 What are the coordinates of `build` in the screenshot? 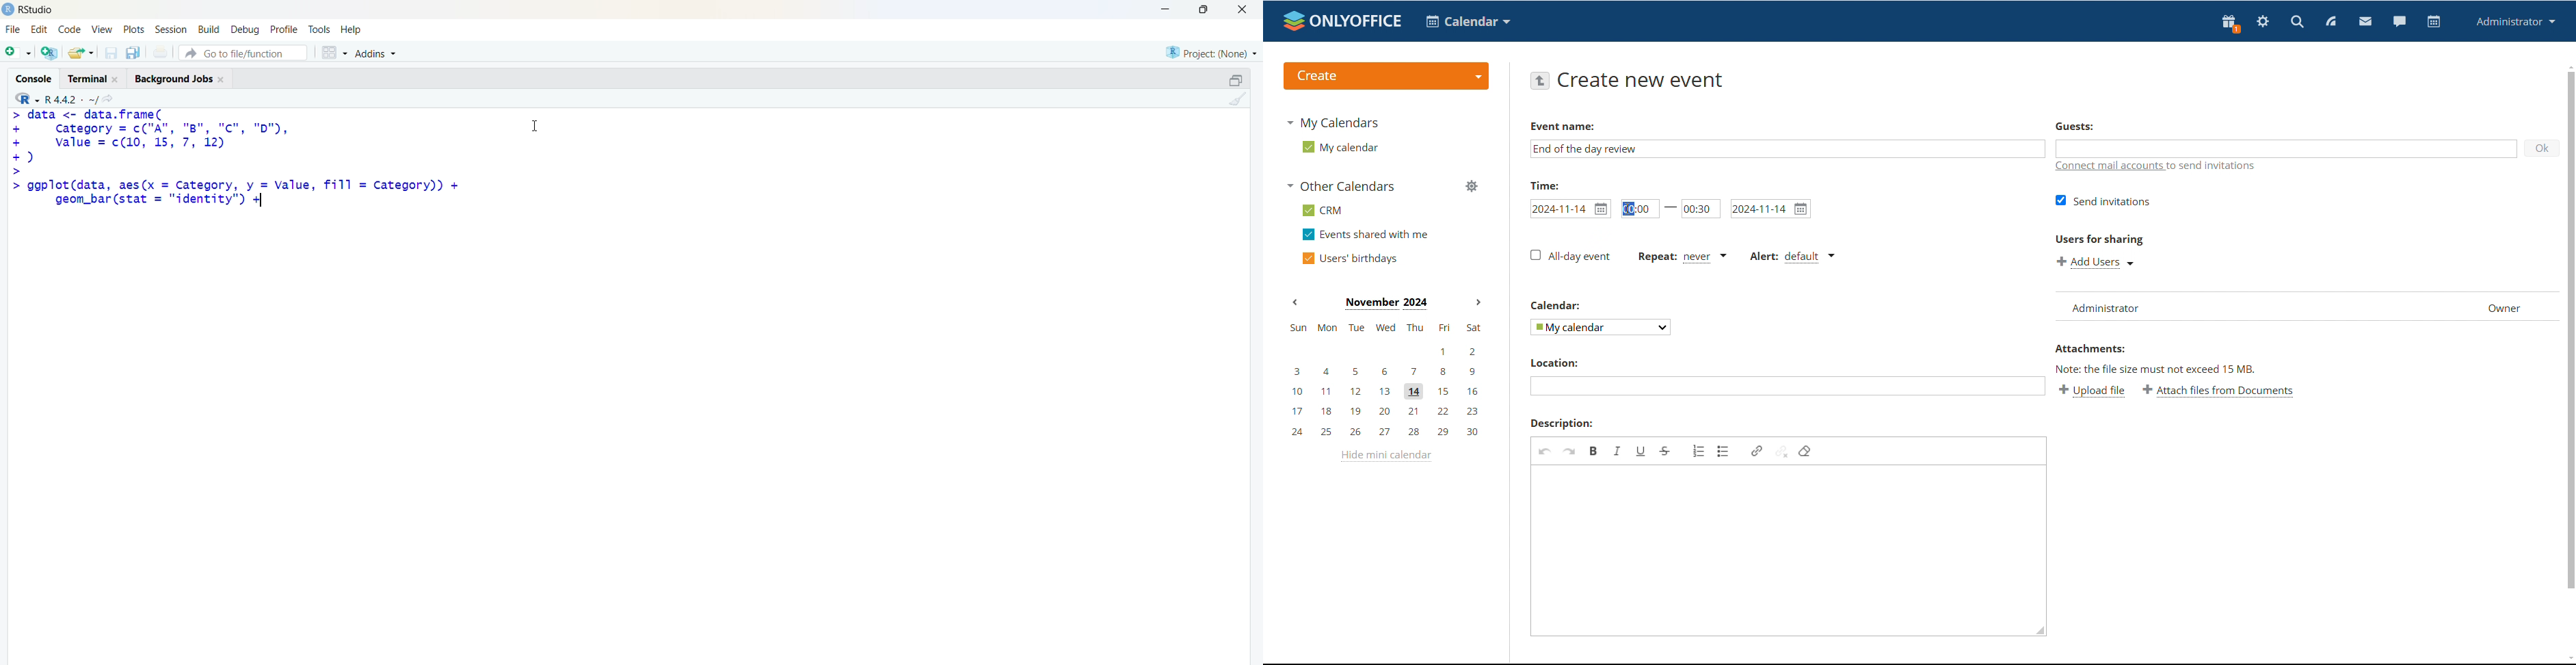 It's located at (208, 30).